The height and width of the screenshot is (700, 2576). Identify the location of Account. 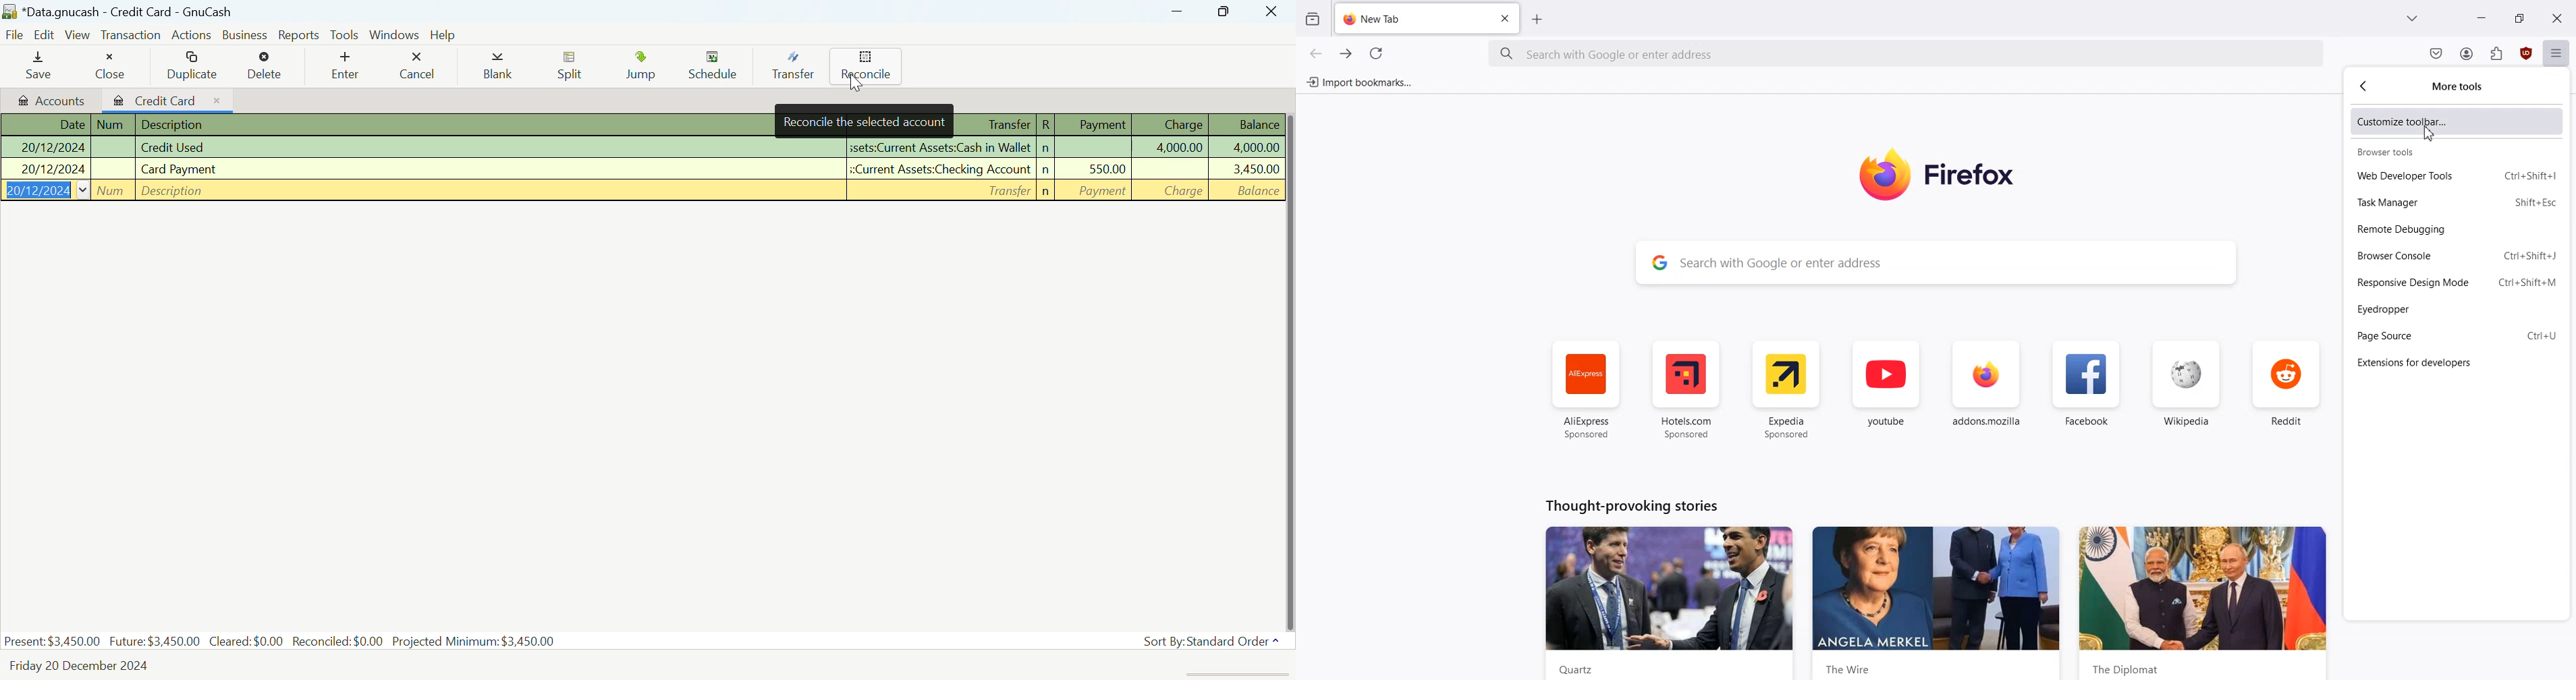
(2466, 54).